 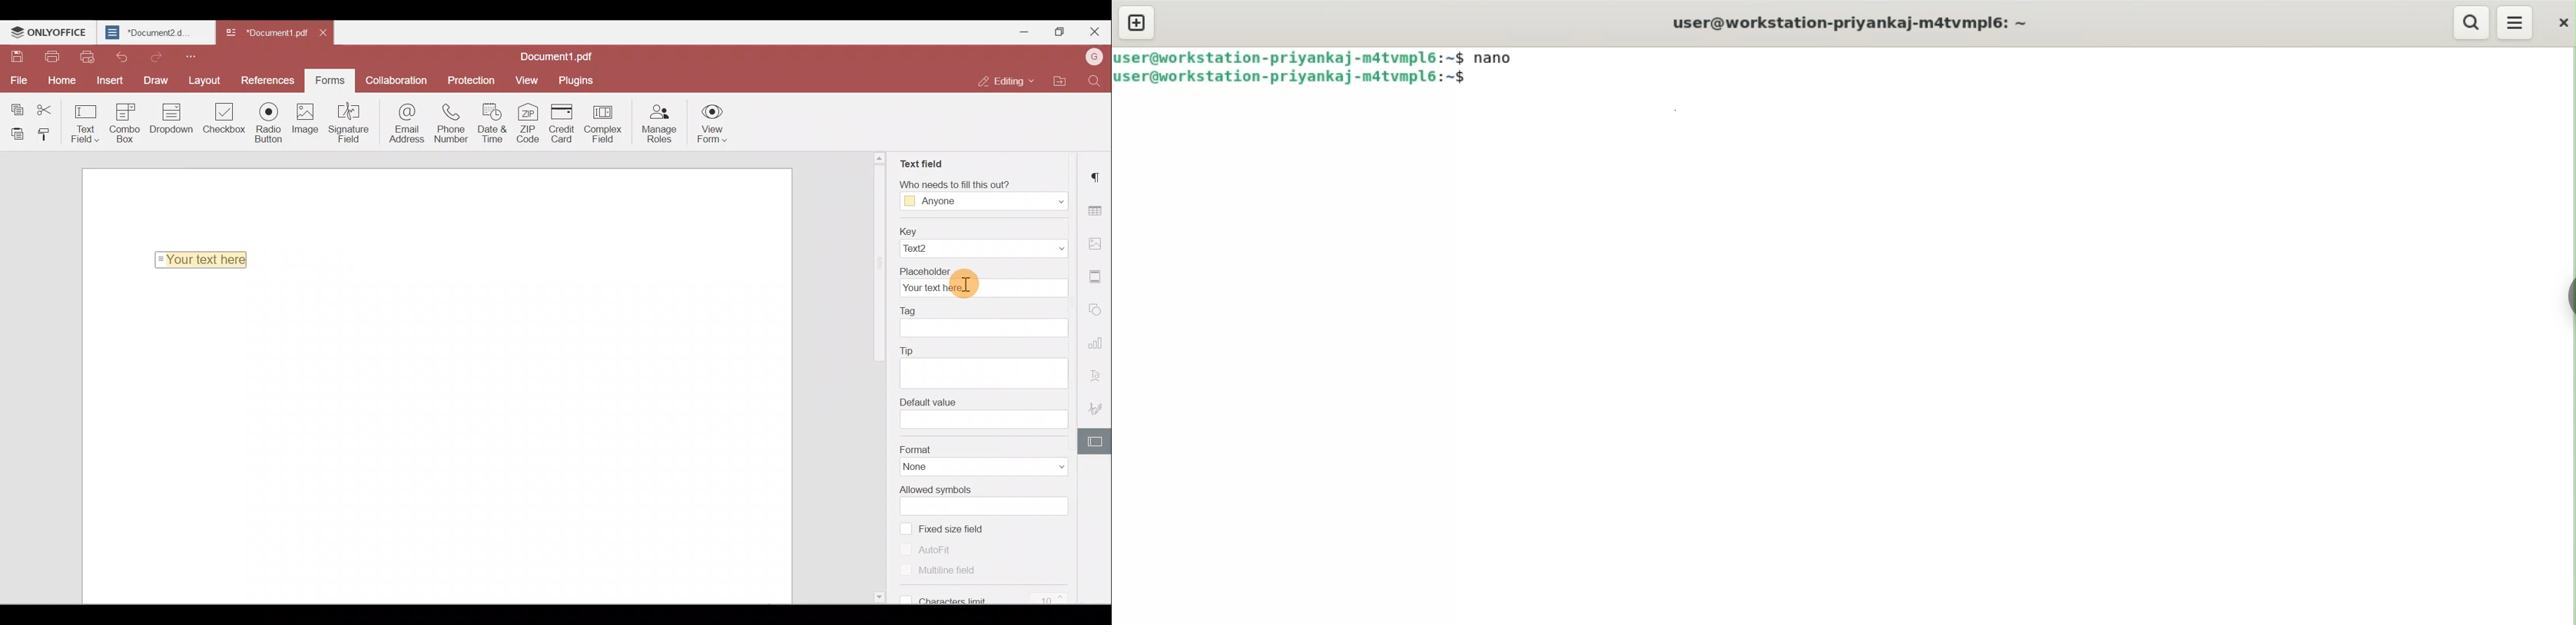 What do you see at coordinates (204, 79) in the screenshot?
I see `Layout` at bounding box center [204, 79].